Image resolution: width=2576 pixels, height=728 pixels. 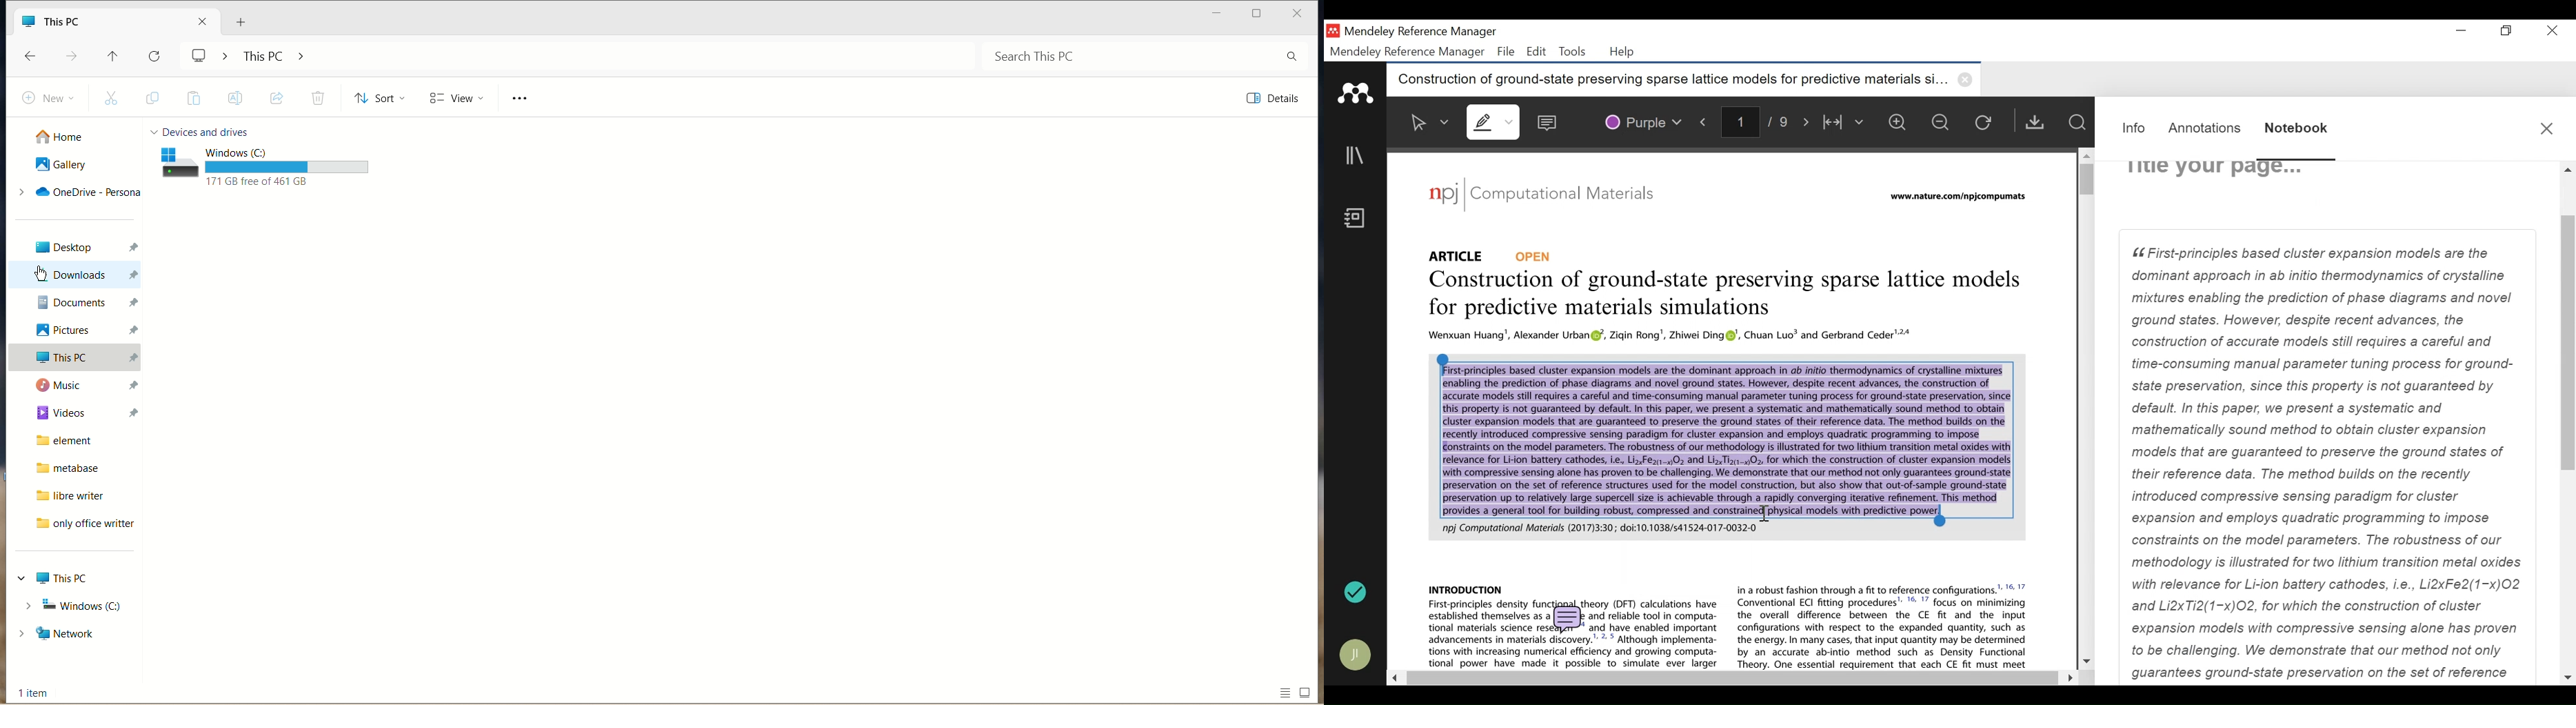 I want to click on Library, so click(x=1356, y=155).